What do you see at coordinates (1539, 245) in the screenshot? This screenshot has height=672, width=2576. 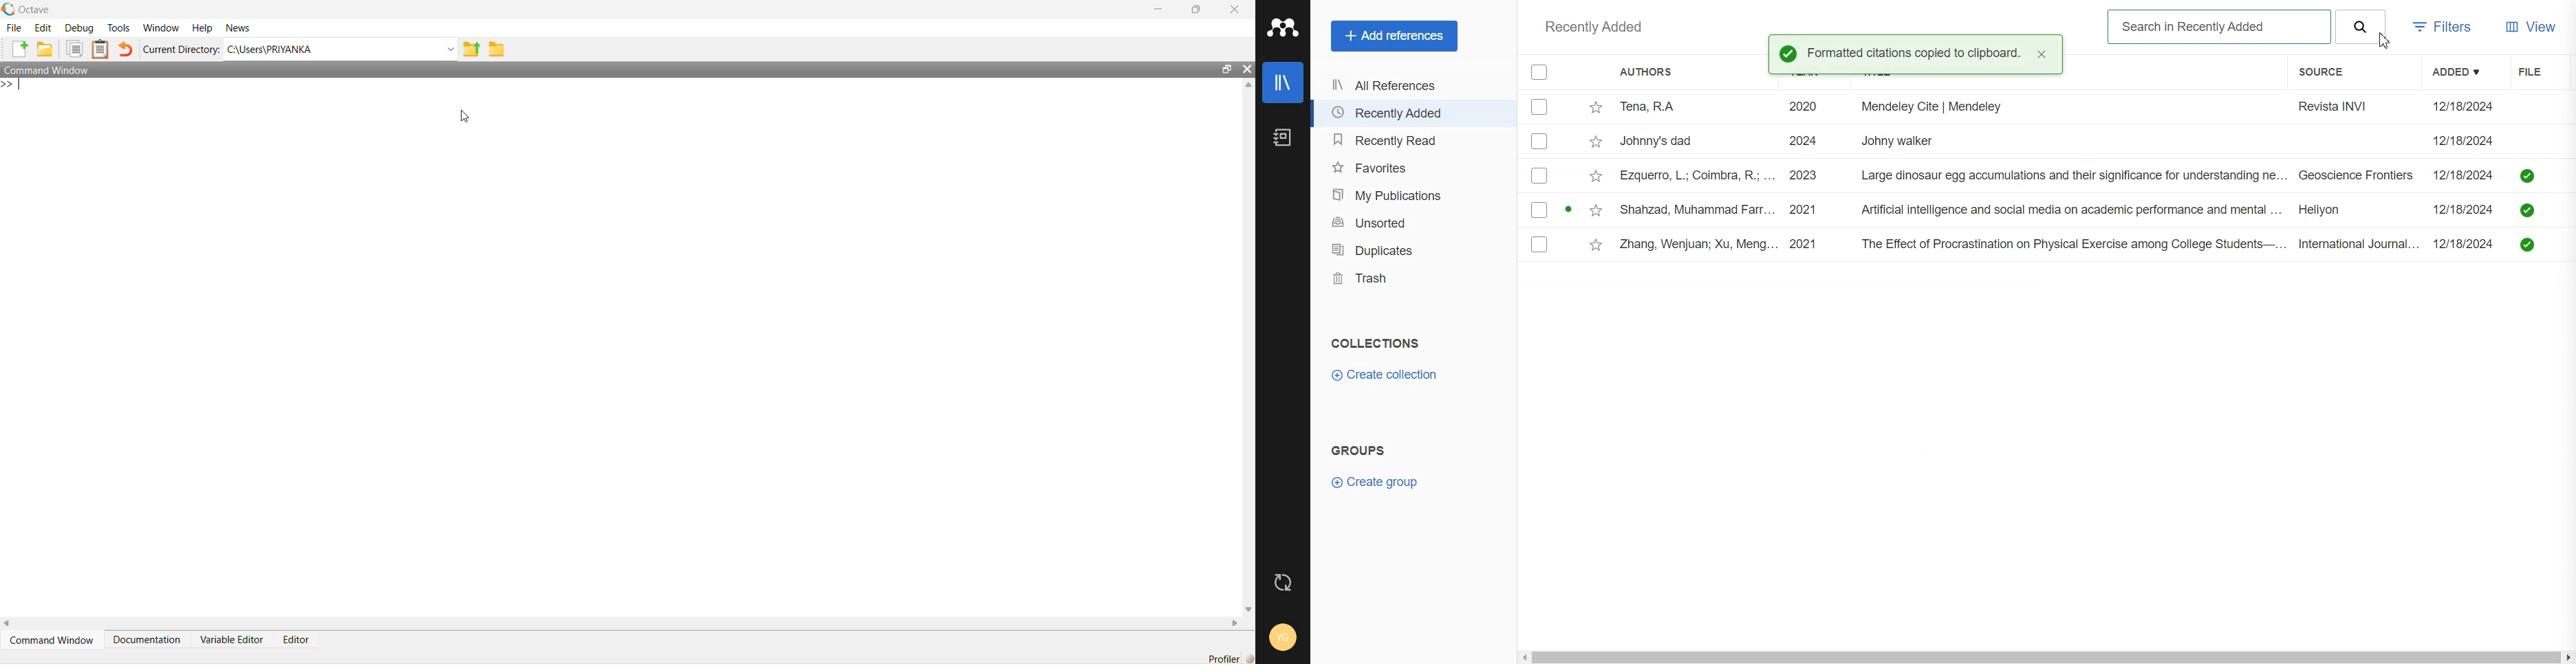 I see `Checkbox` at bounding box center [1539, 245].